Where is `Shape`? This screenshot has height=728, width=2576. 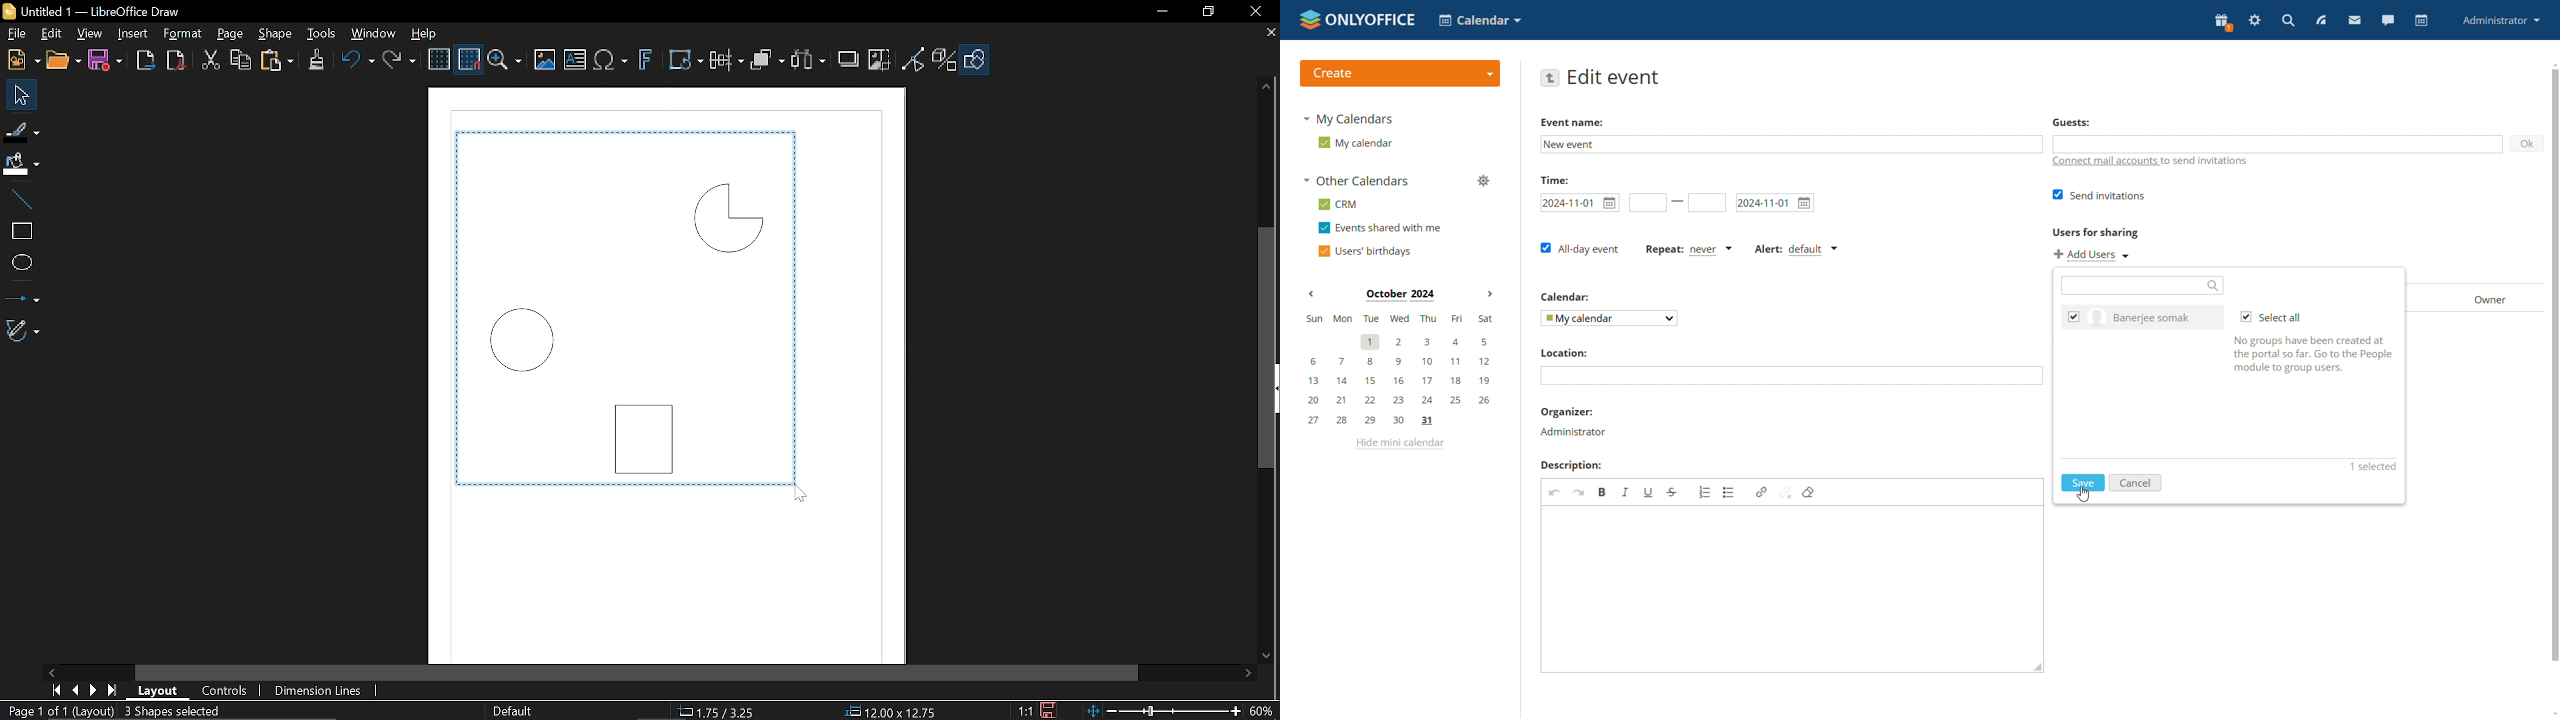
Shape is located at coordinates (275, 34).